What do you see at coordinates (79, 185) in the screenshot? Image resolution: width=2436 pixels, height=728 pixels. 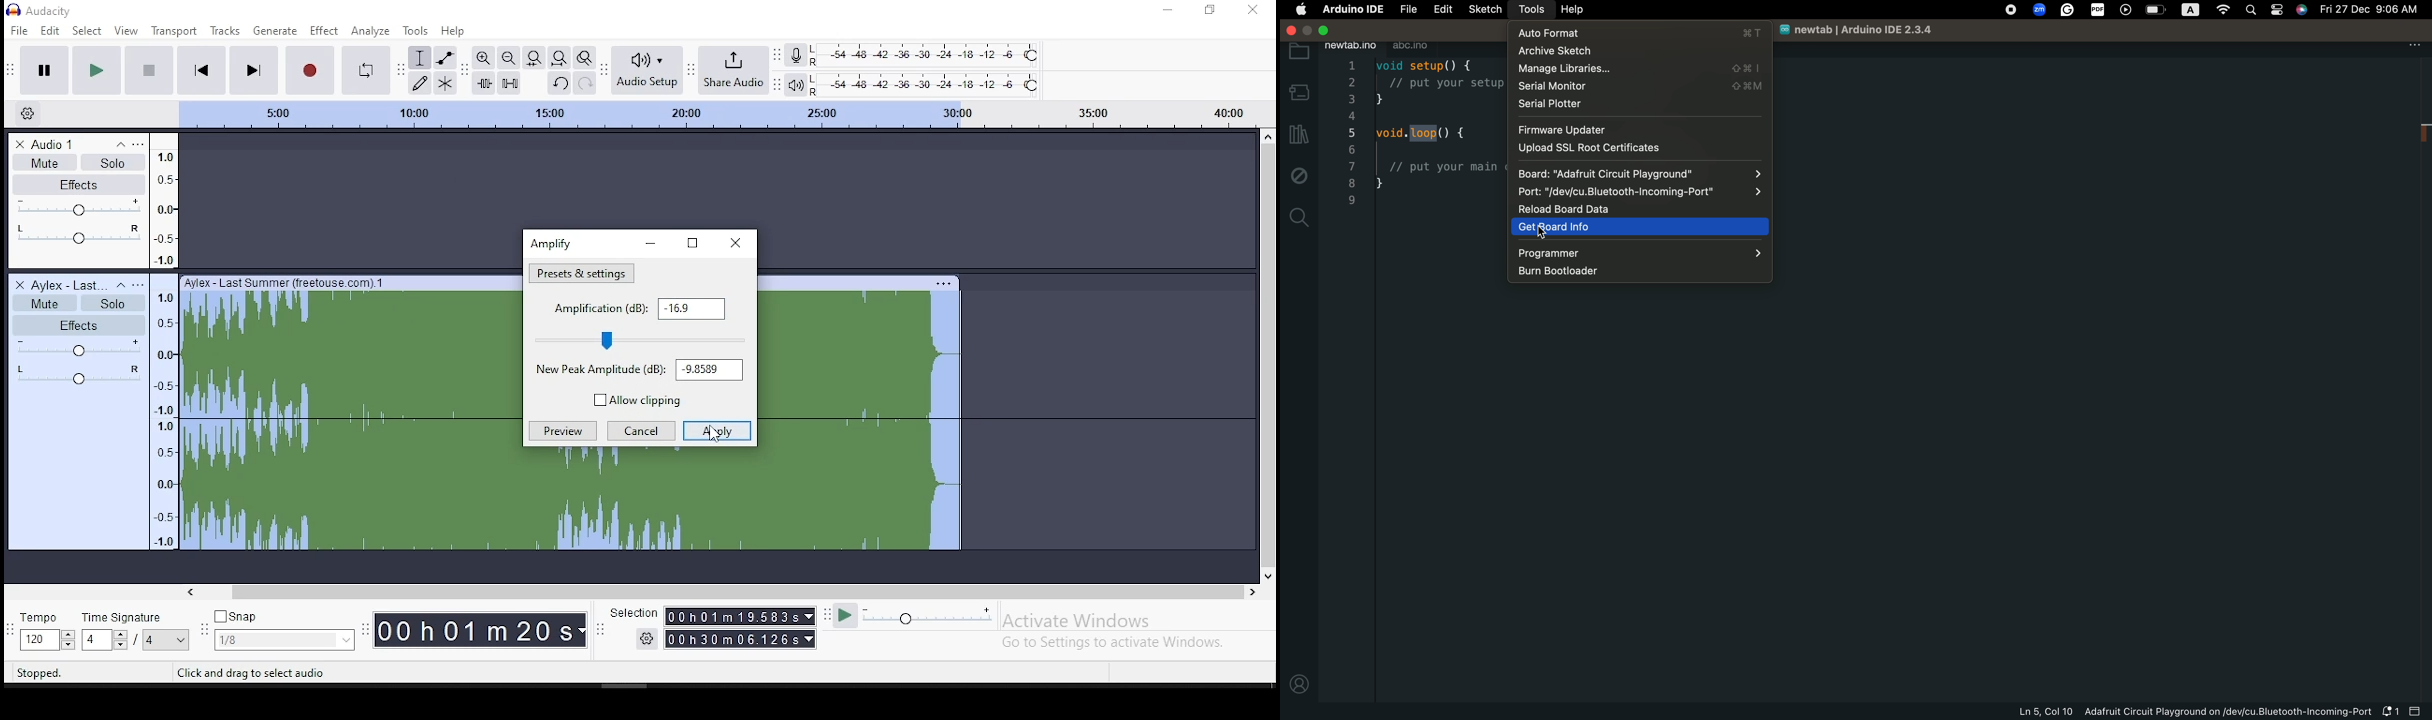 I see `effects` at bounding box center [79, 185].